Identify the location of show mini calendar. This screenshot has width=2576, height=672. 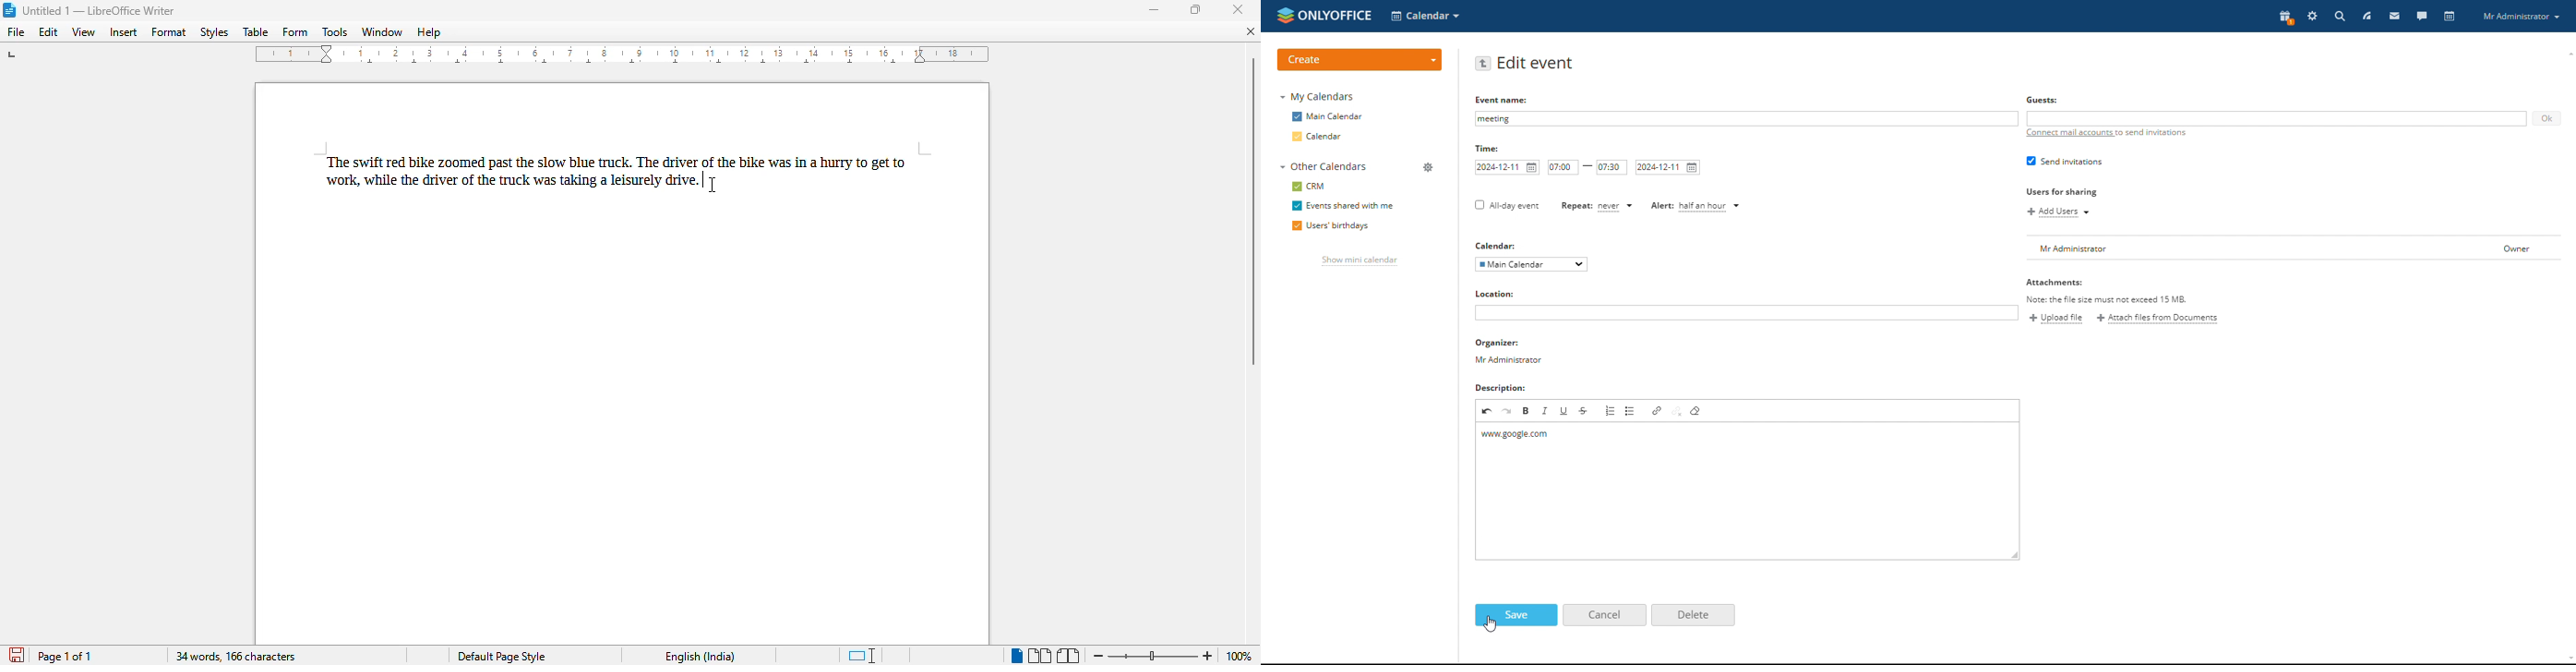
(1359, 262).